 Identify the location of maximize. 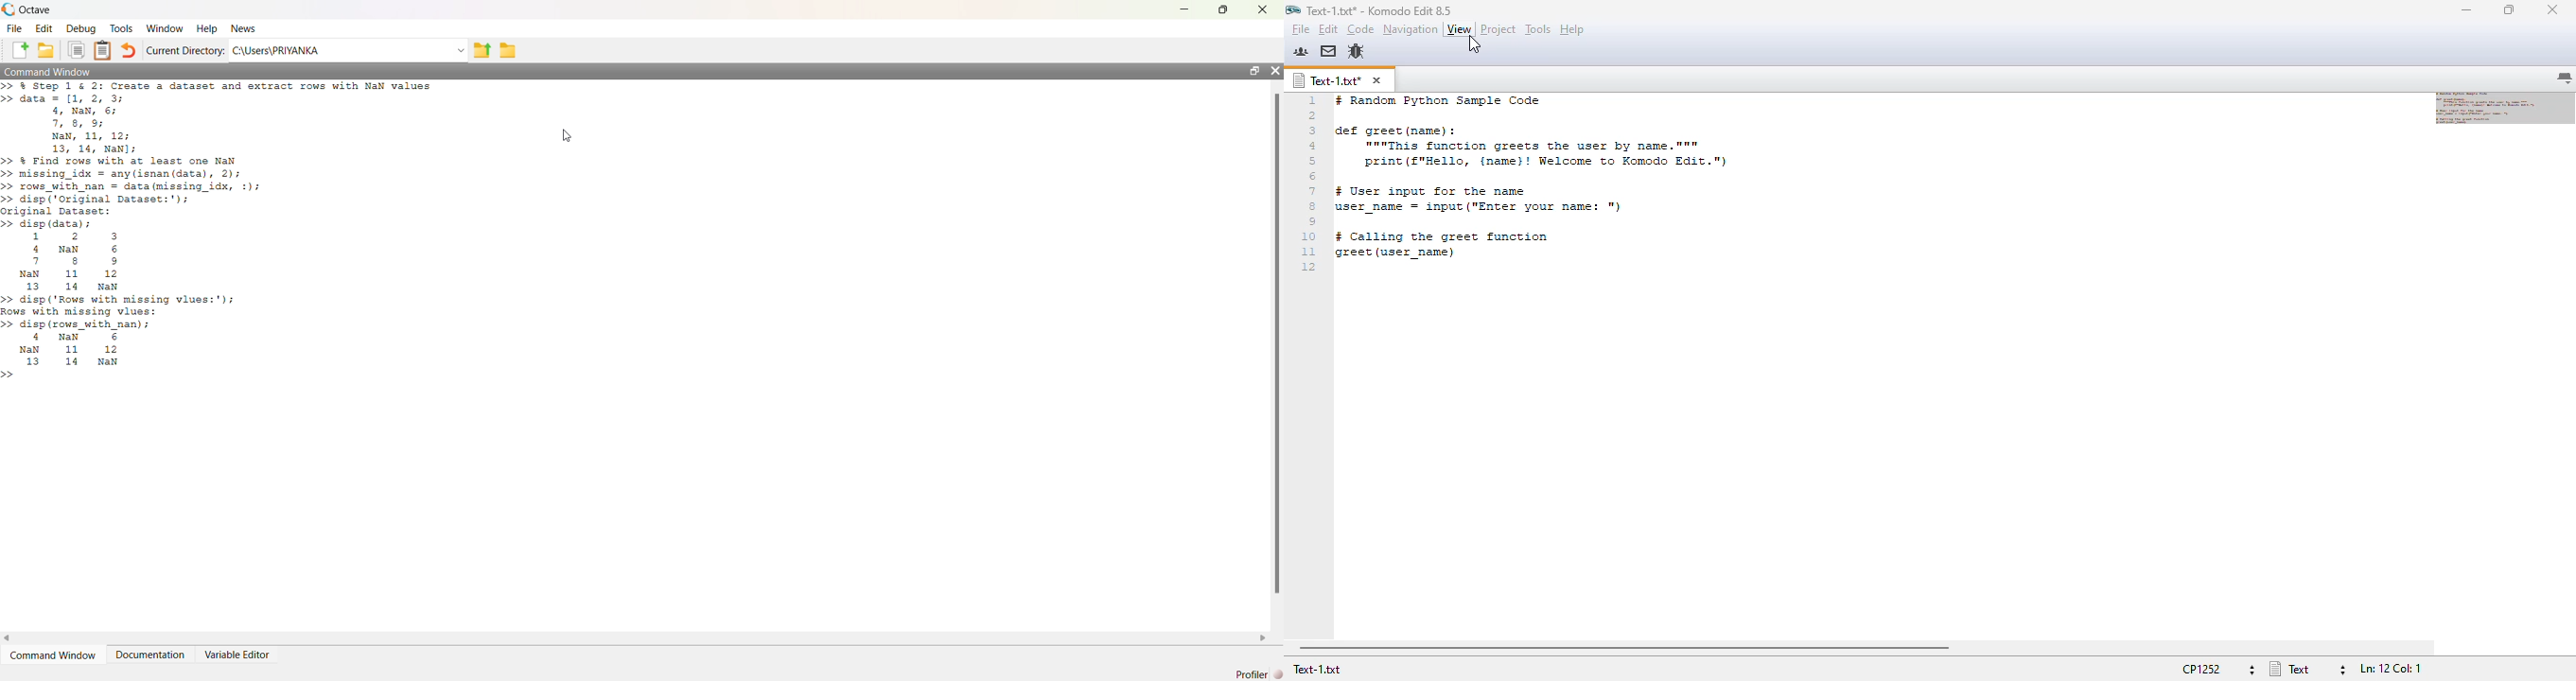
(1224, 9).